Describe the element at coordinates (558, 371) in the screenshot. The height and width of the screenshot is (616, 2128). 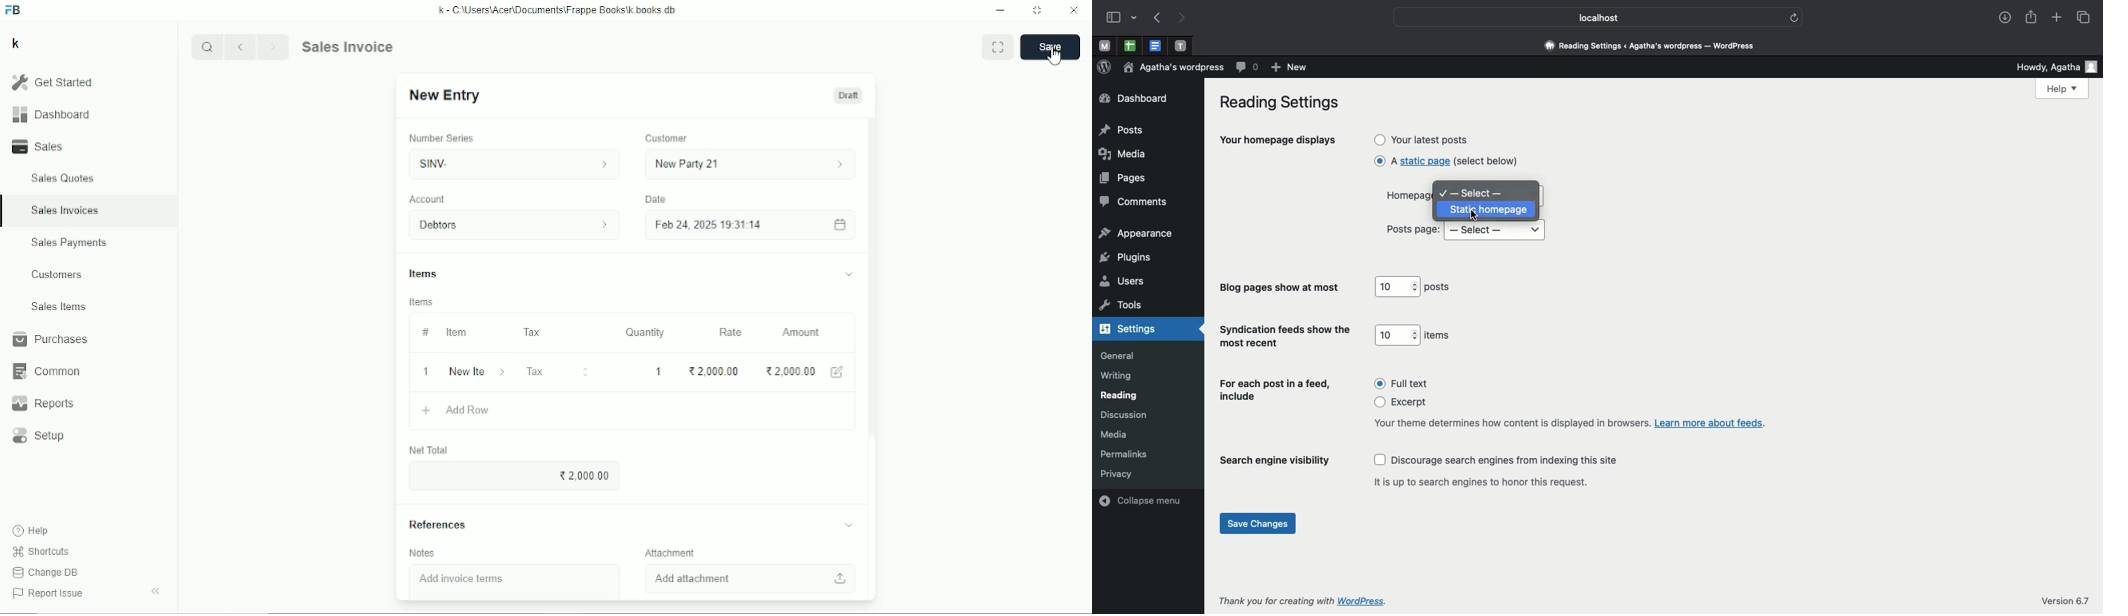
I see `Tax` at that location.